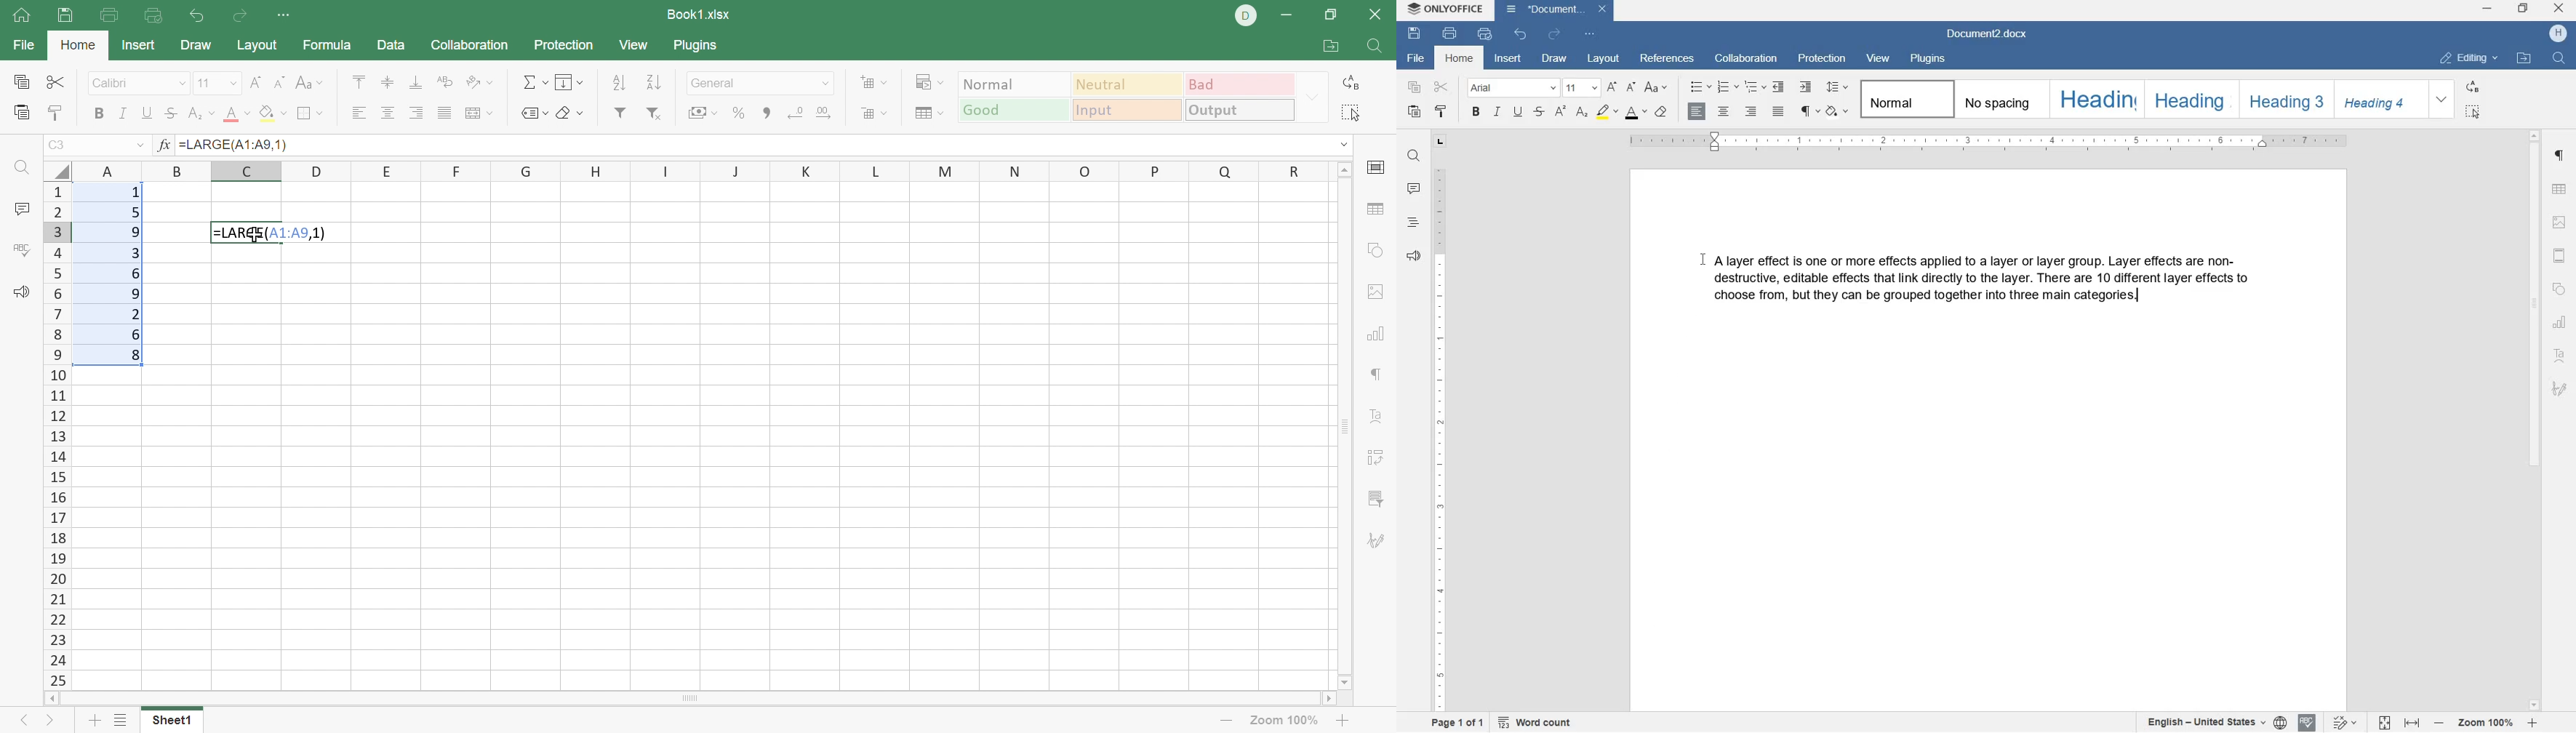  What do you see at coordinates (24, 209) in the screenshot?
I see `Comments` at bounding box center [24, 209].